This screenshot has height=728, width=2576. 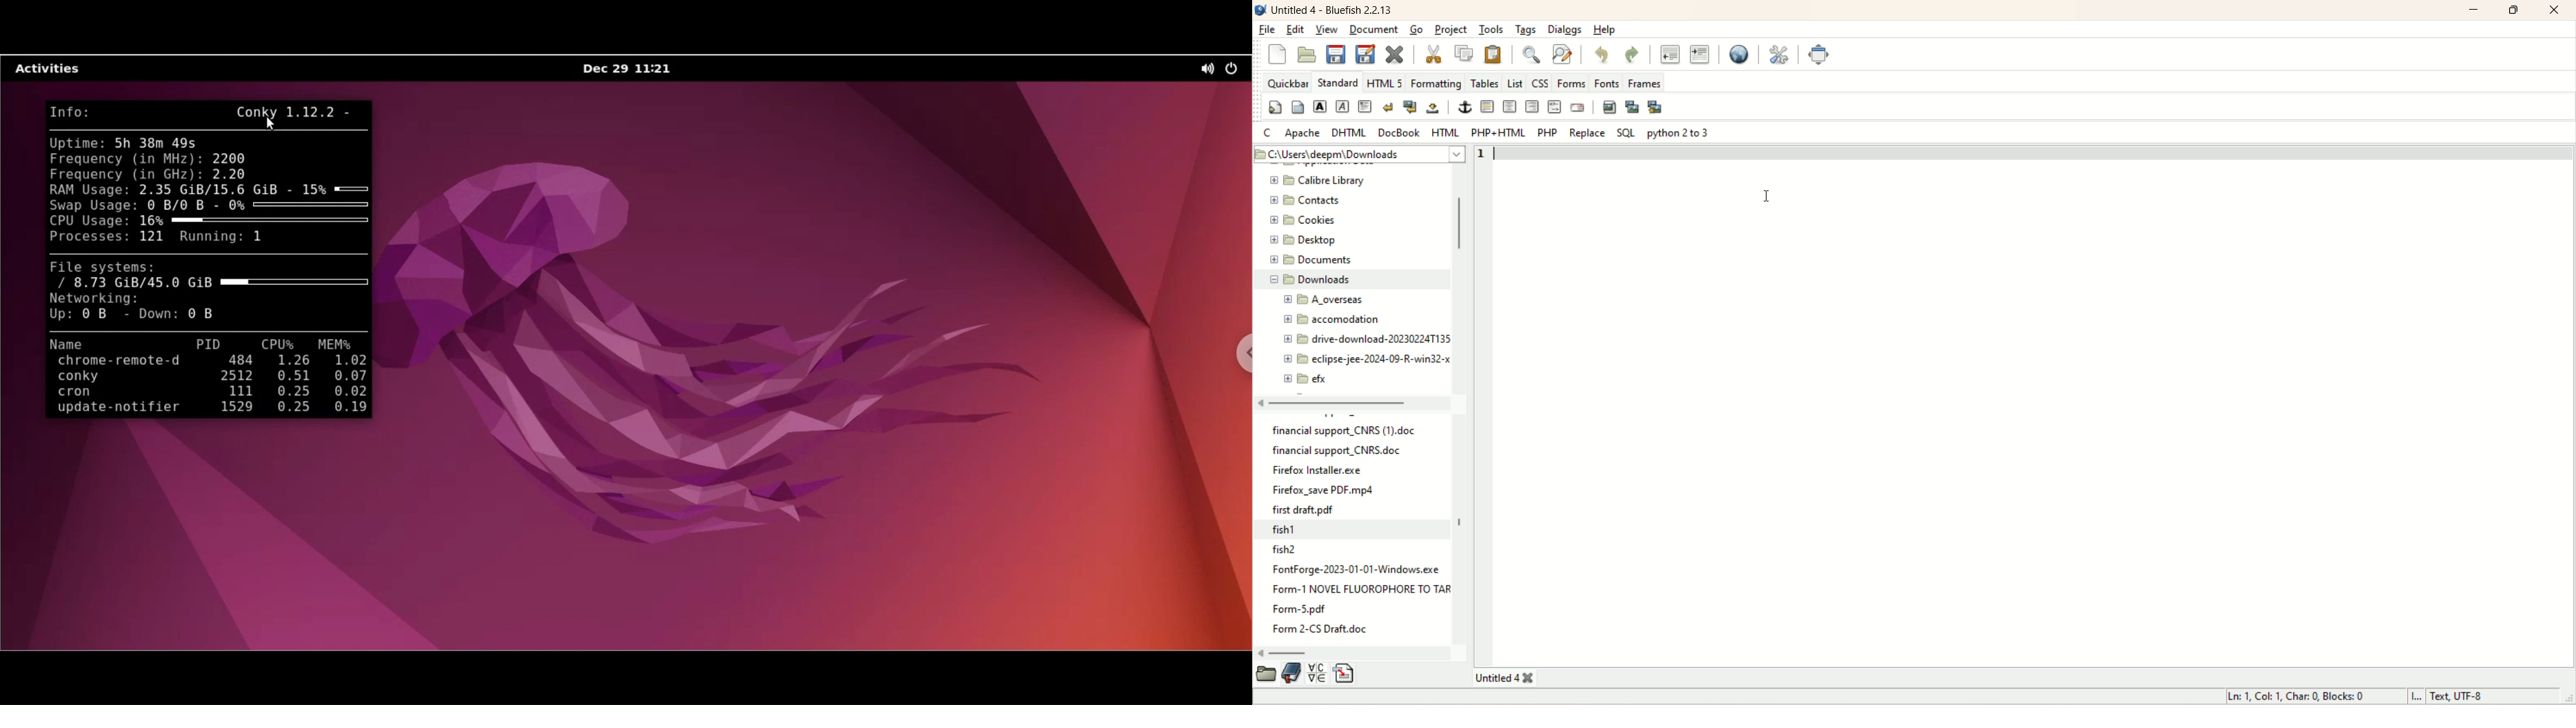 What do you see at coordinates (1309, 259) in the screenshot?
I see `documents` at bounding box center [1309, 259].